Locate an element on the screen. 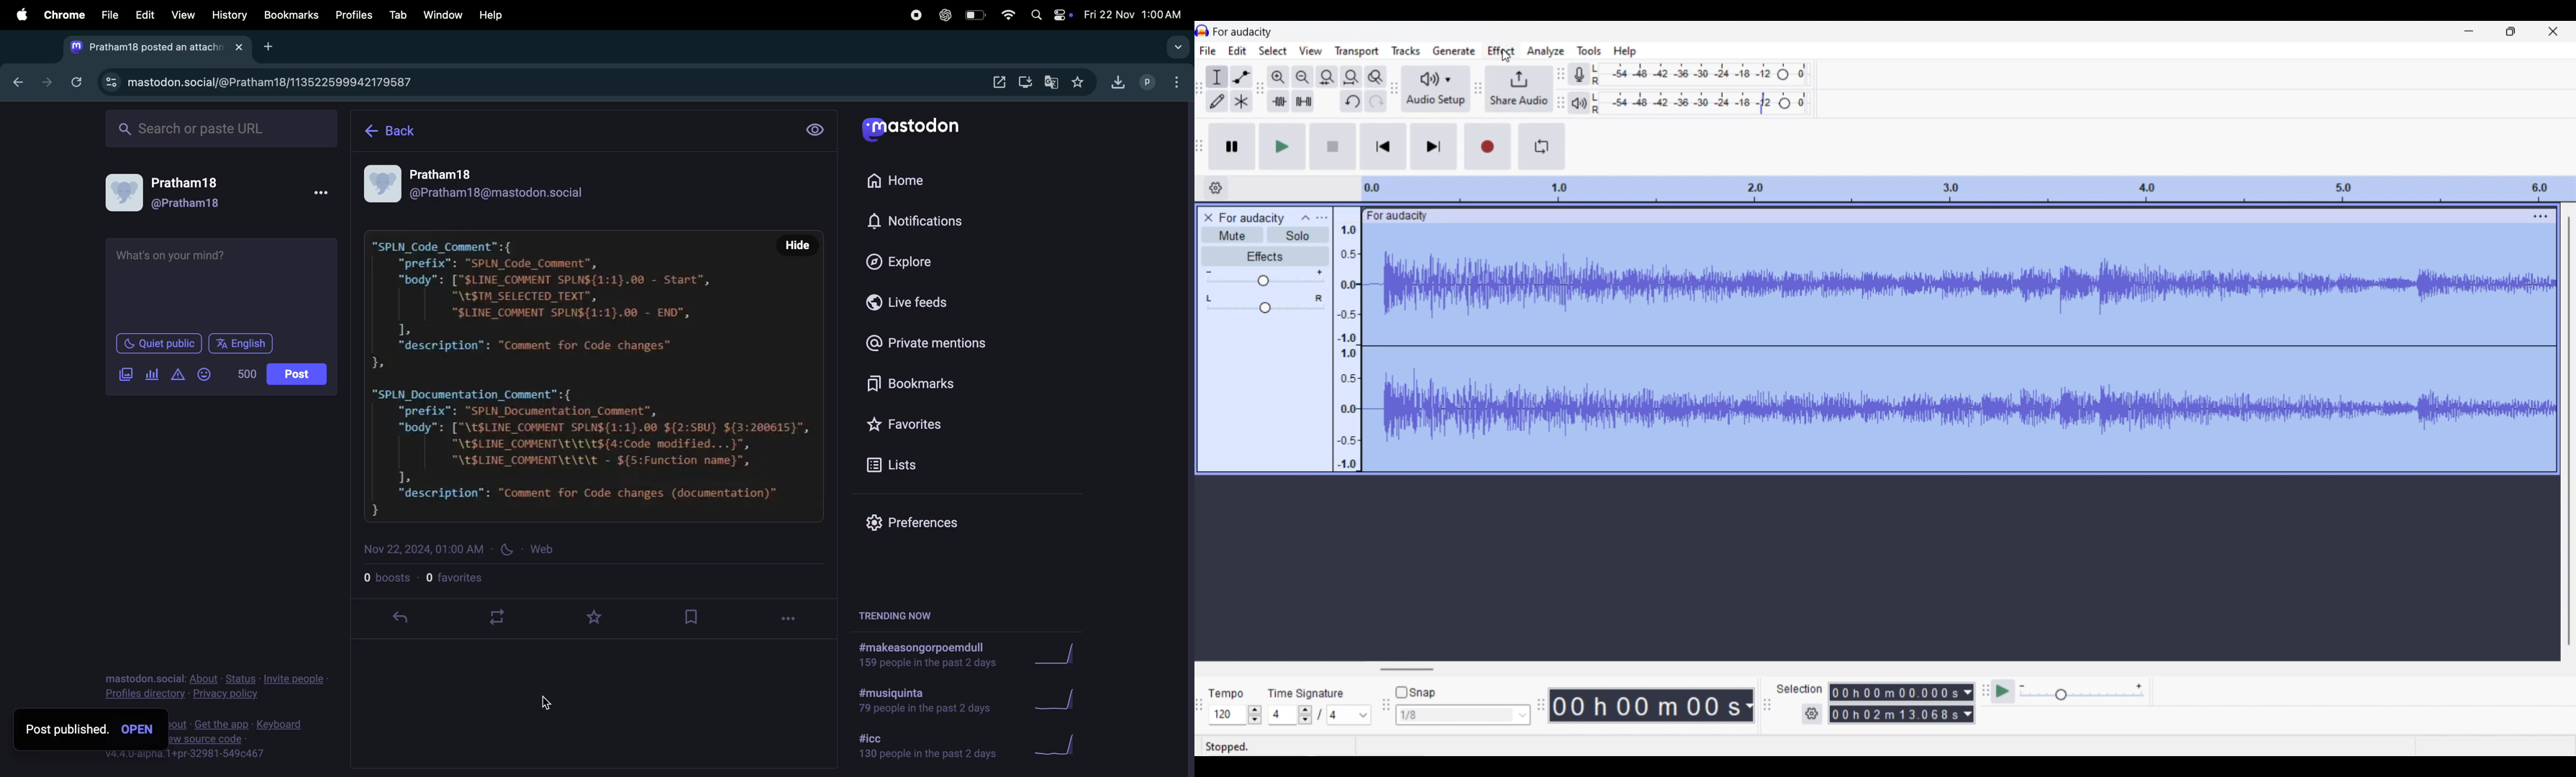 Image resolution: width=2576 pixels, height=784 pixels. Show in smaller tab is located at coordinates (2511, 32).